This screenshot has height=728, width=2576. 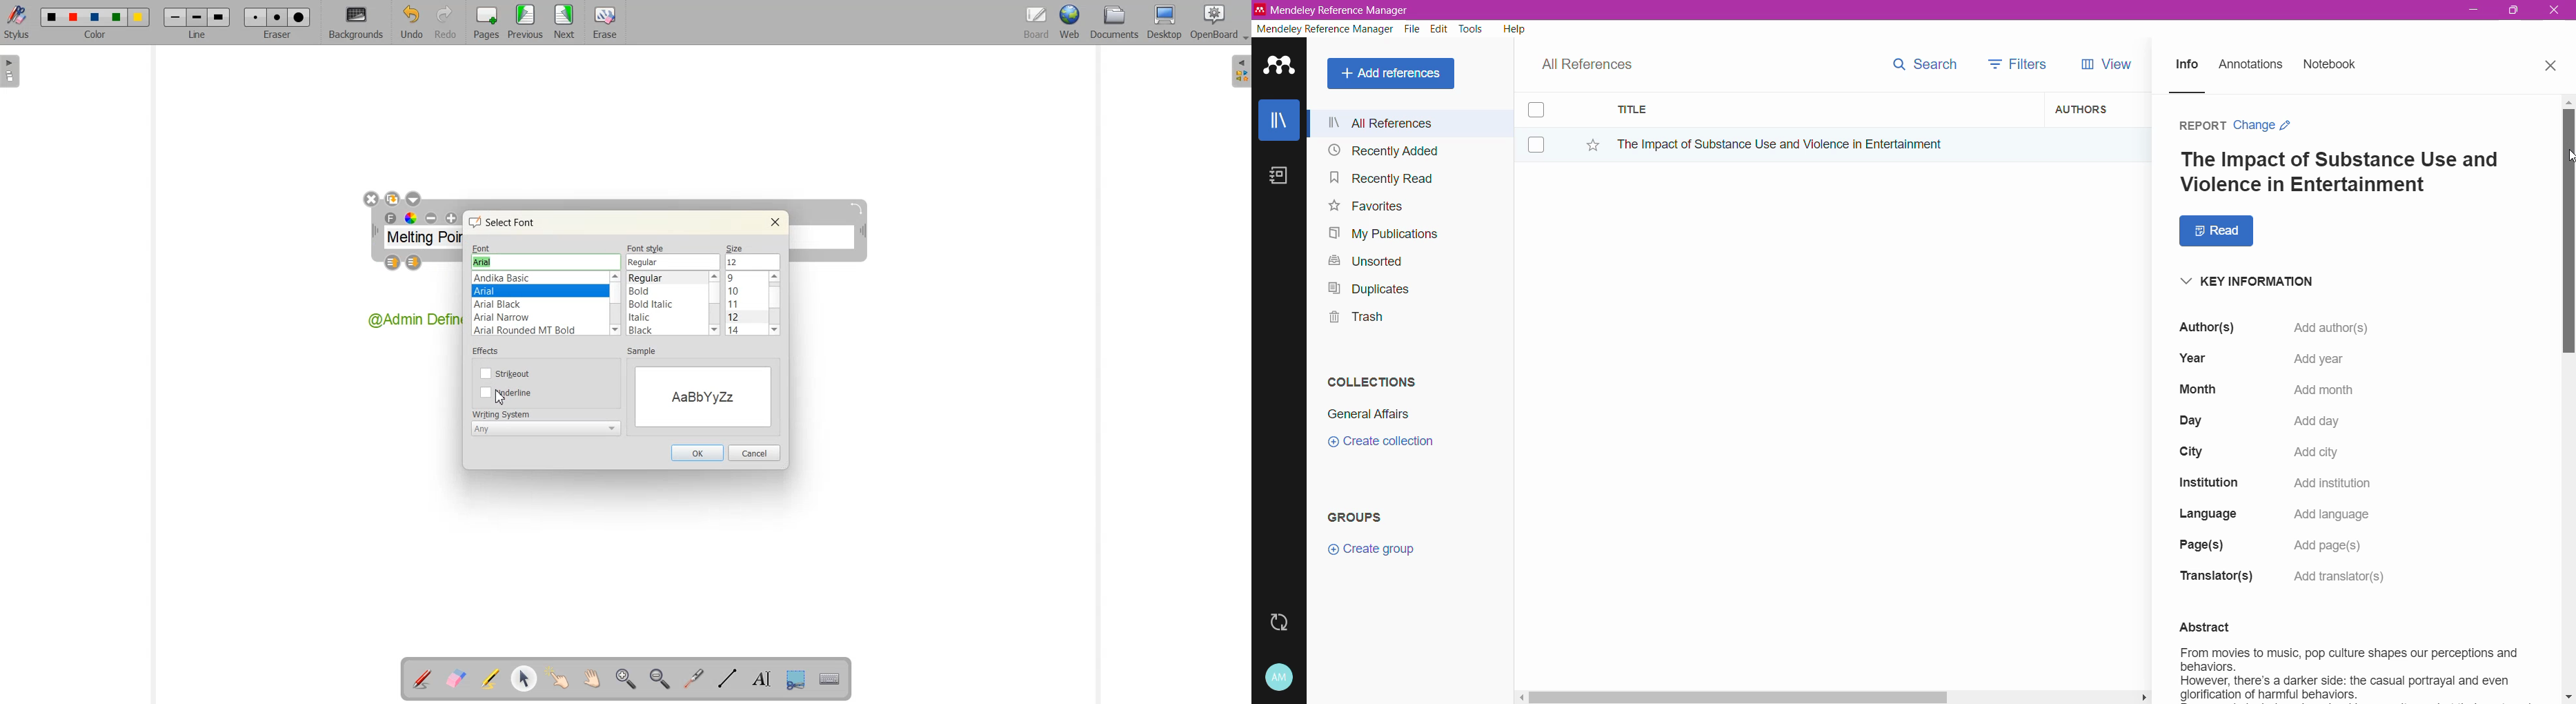 I want to click on Tools, so click(x=1472, y=29).